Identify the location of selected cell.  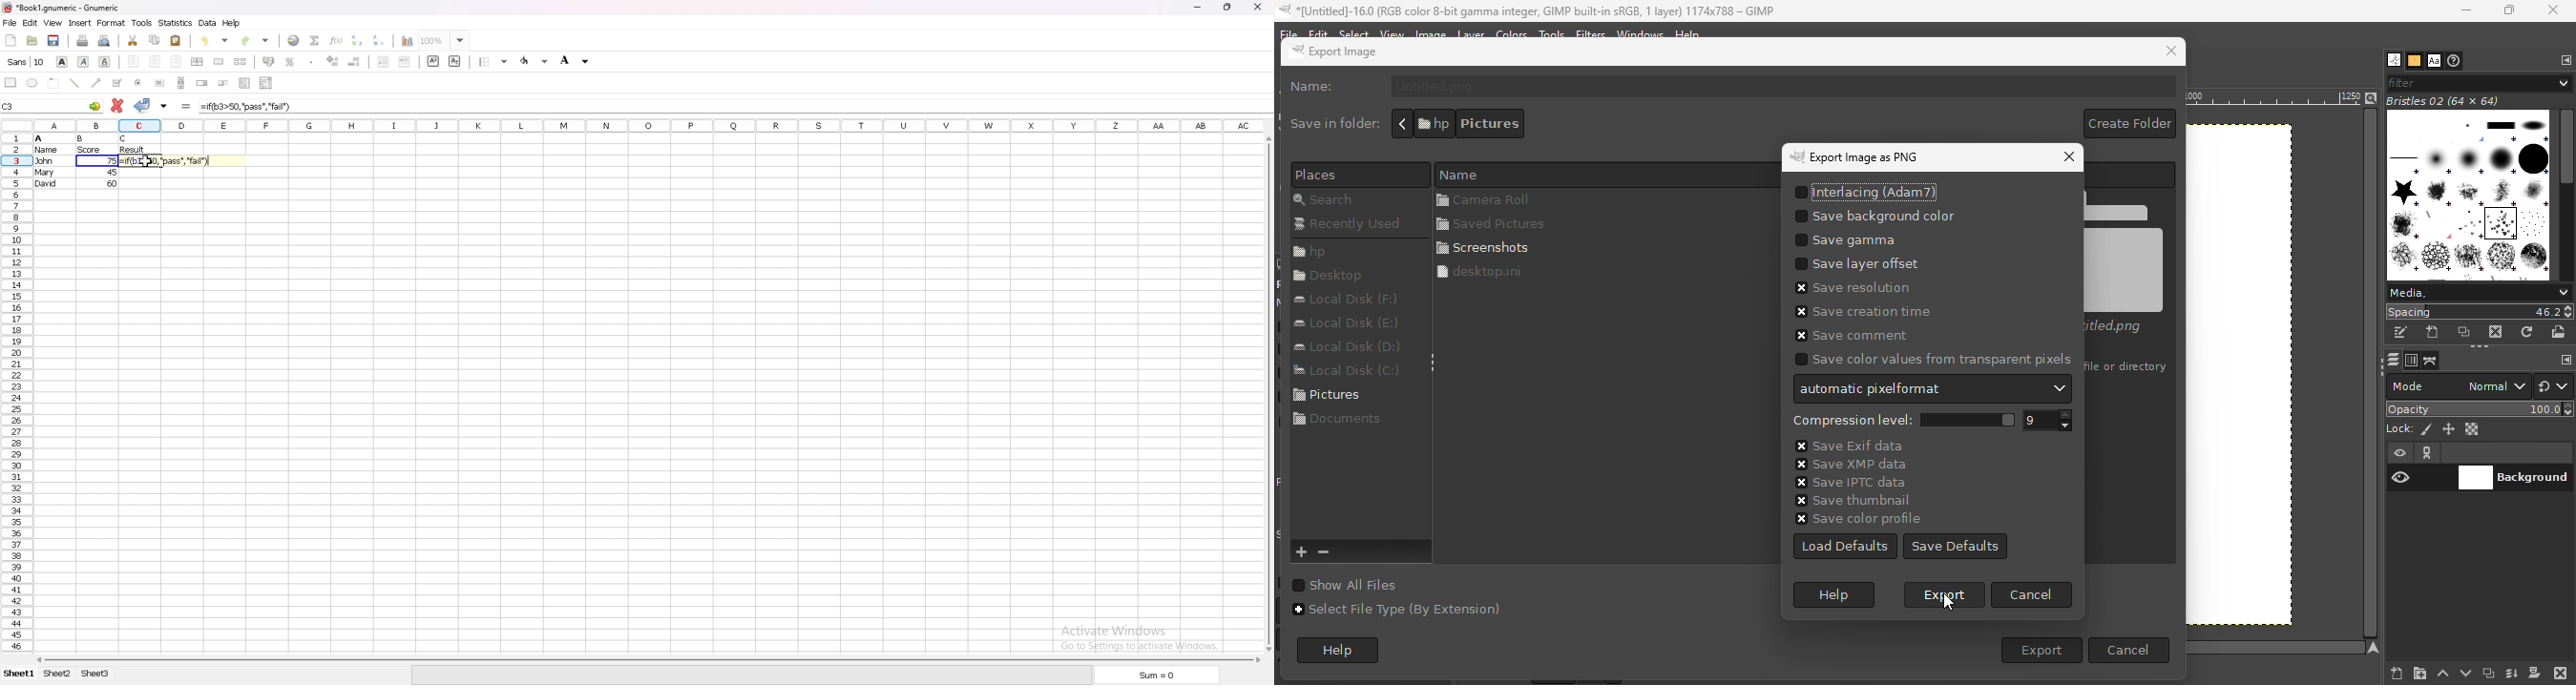
(51, 106).